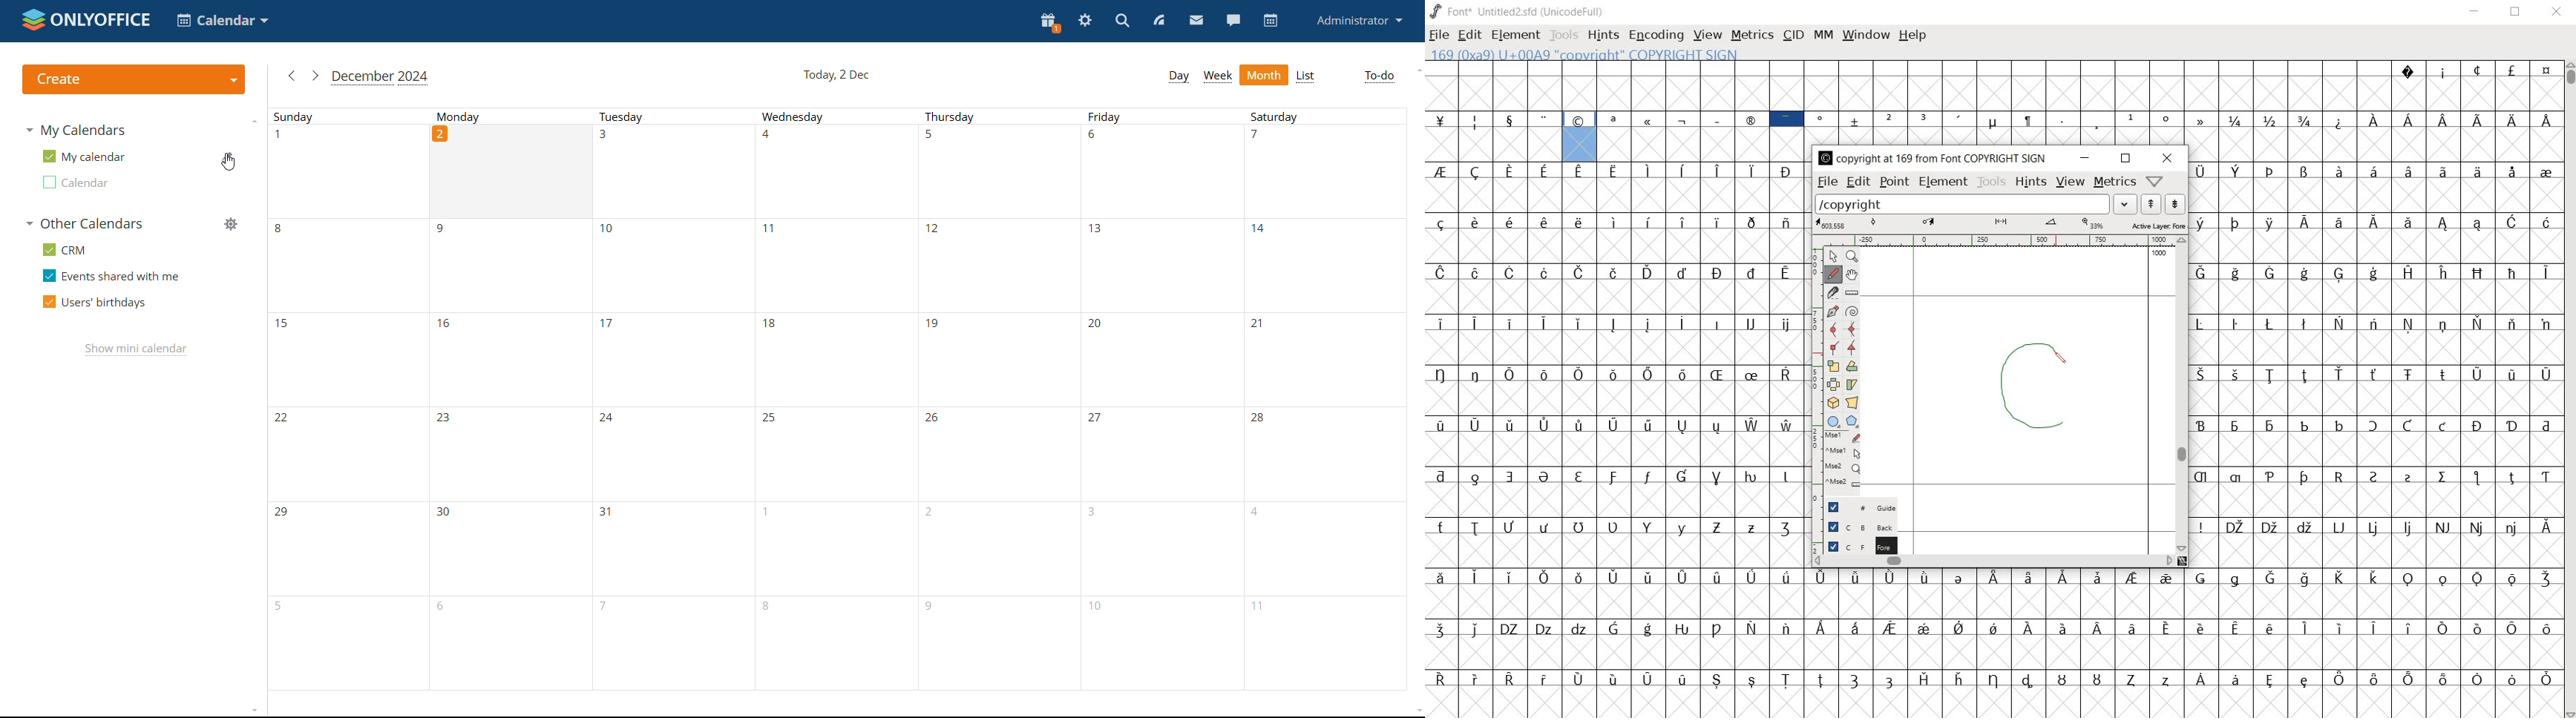  What do you see at coordinates (230, 224) in the screenshot?
I see `manage` at bounding box center [230, 224].